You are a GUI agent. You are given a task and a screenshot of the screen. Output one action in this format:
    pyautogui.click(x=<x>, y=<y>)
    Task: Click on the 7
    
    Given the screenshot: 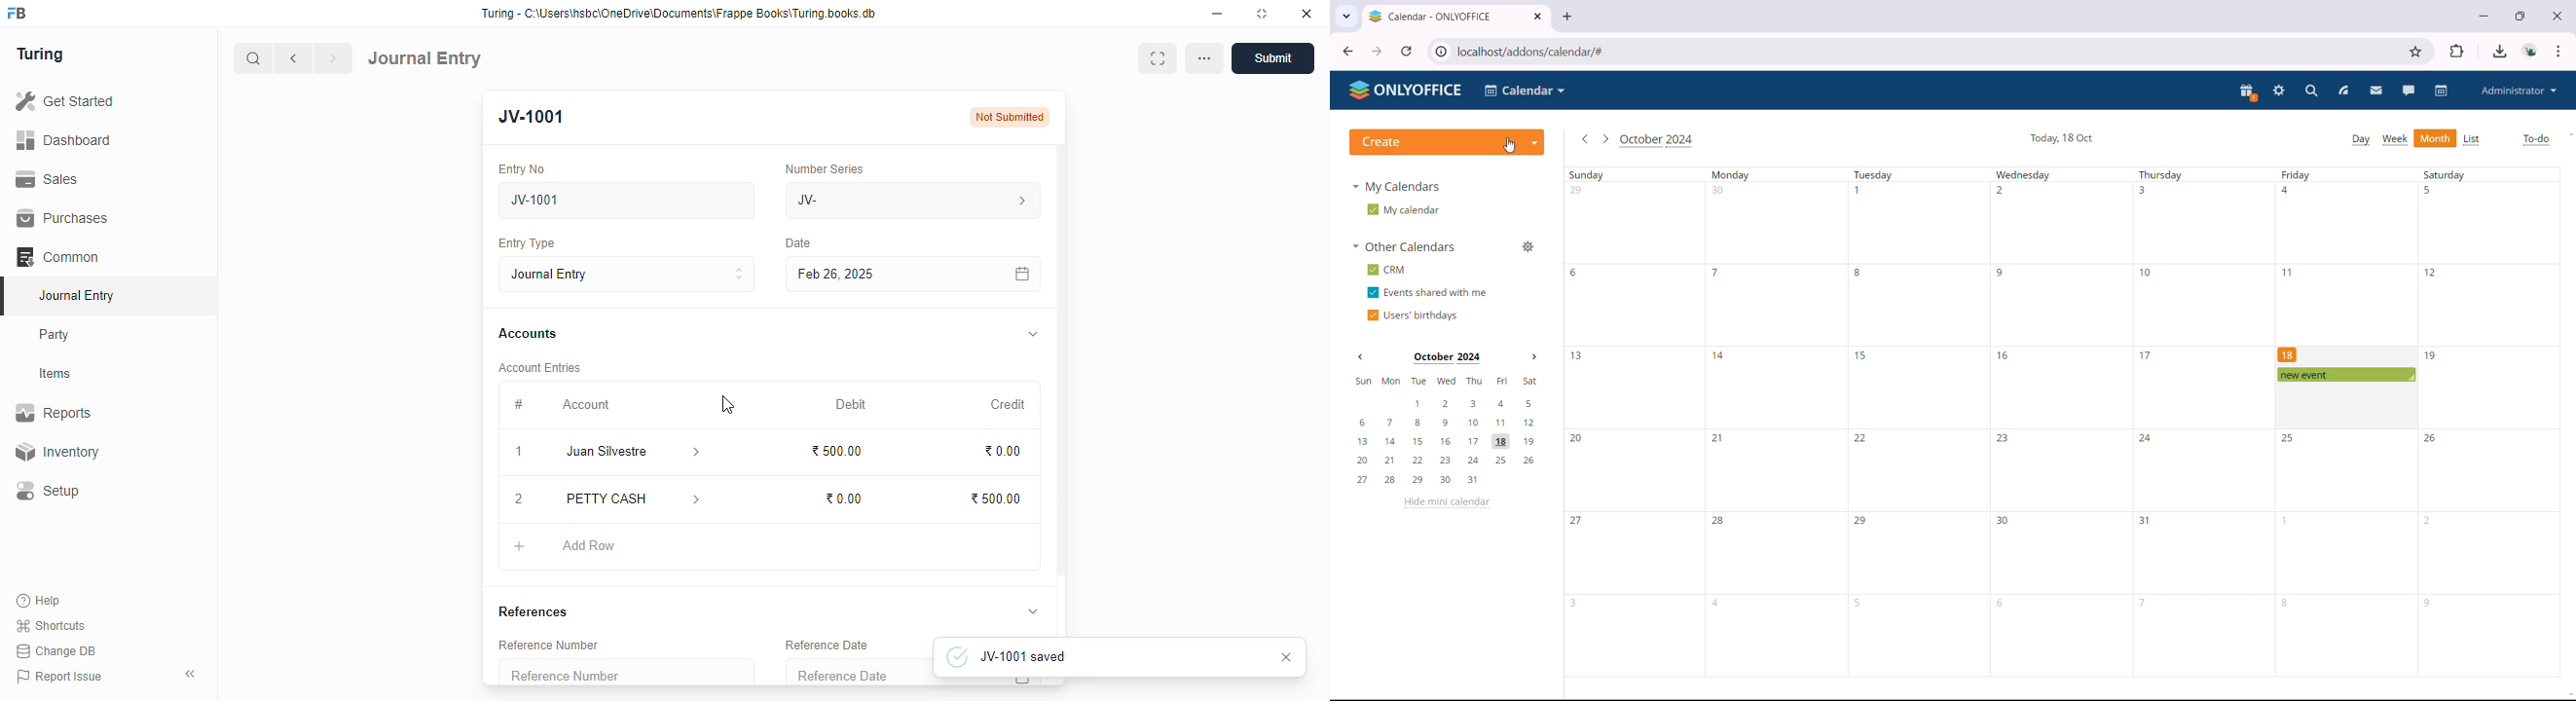 What is the action you would take?
    pyautogui.click(x=2143, y=602)
    